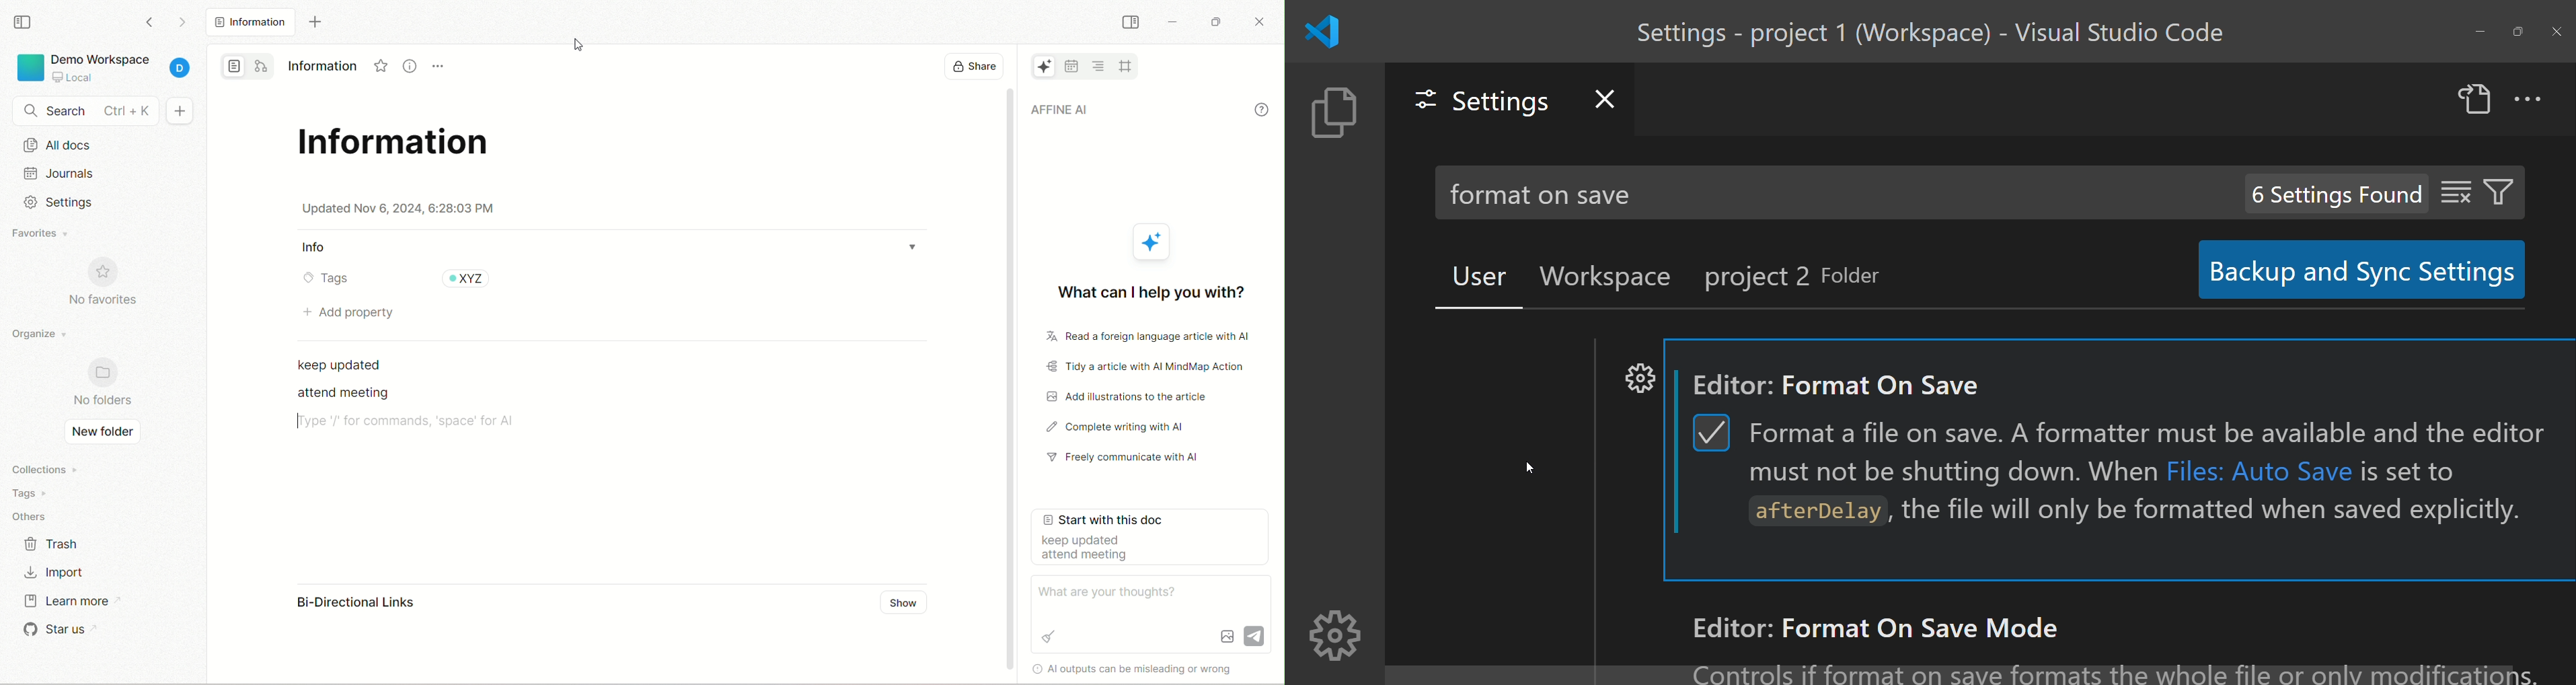 The height and width of the screenshot is (700, 2576). What do you see at coordinates (2474, 101) in the screenshot?
I see `open settings` at bounding box center [2474, 101].